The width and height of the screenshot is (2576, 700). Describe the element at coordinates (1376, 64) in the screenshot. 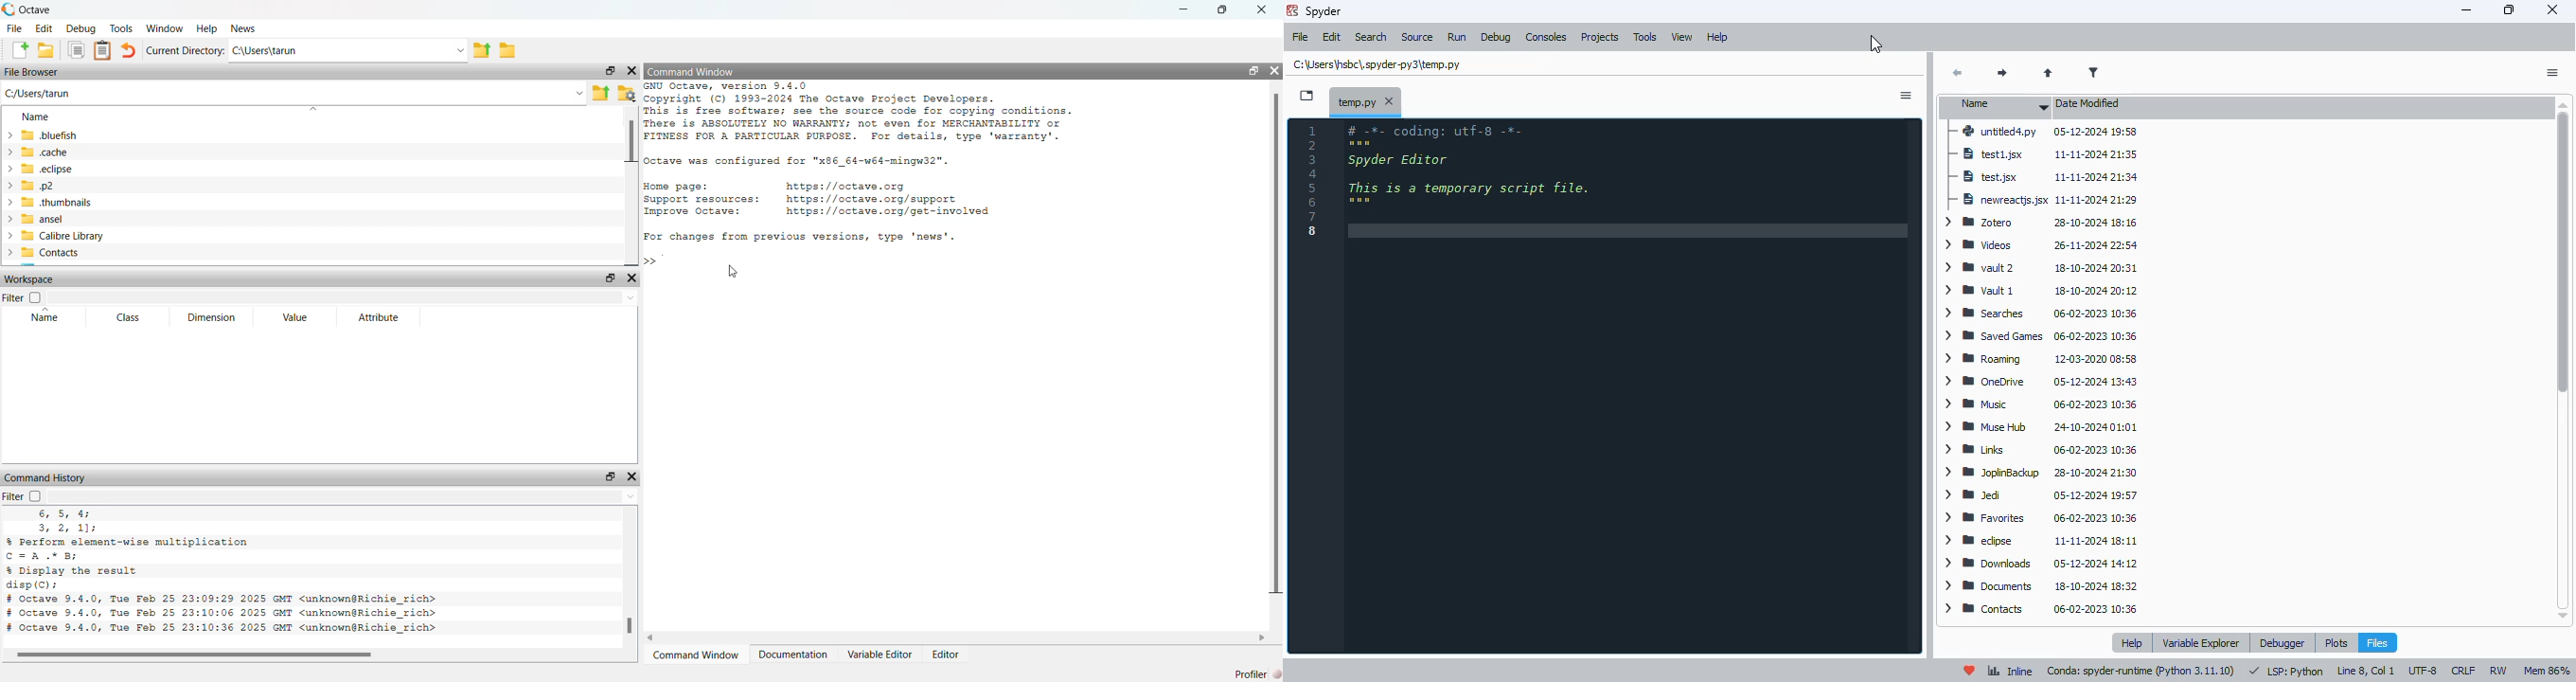

I see `temporary file` at that location.